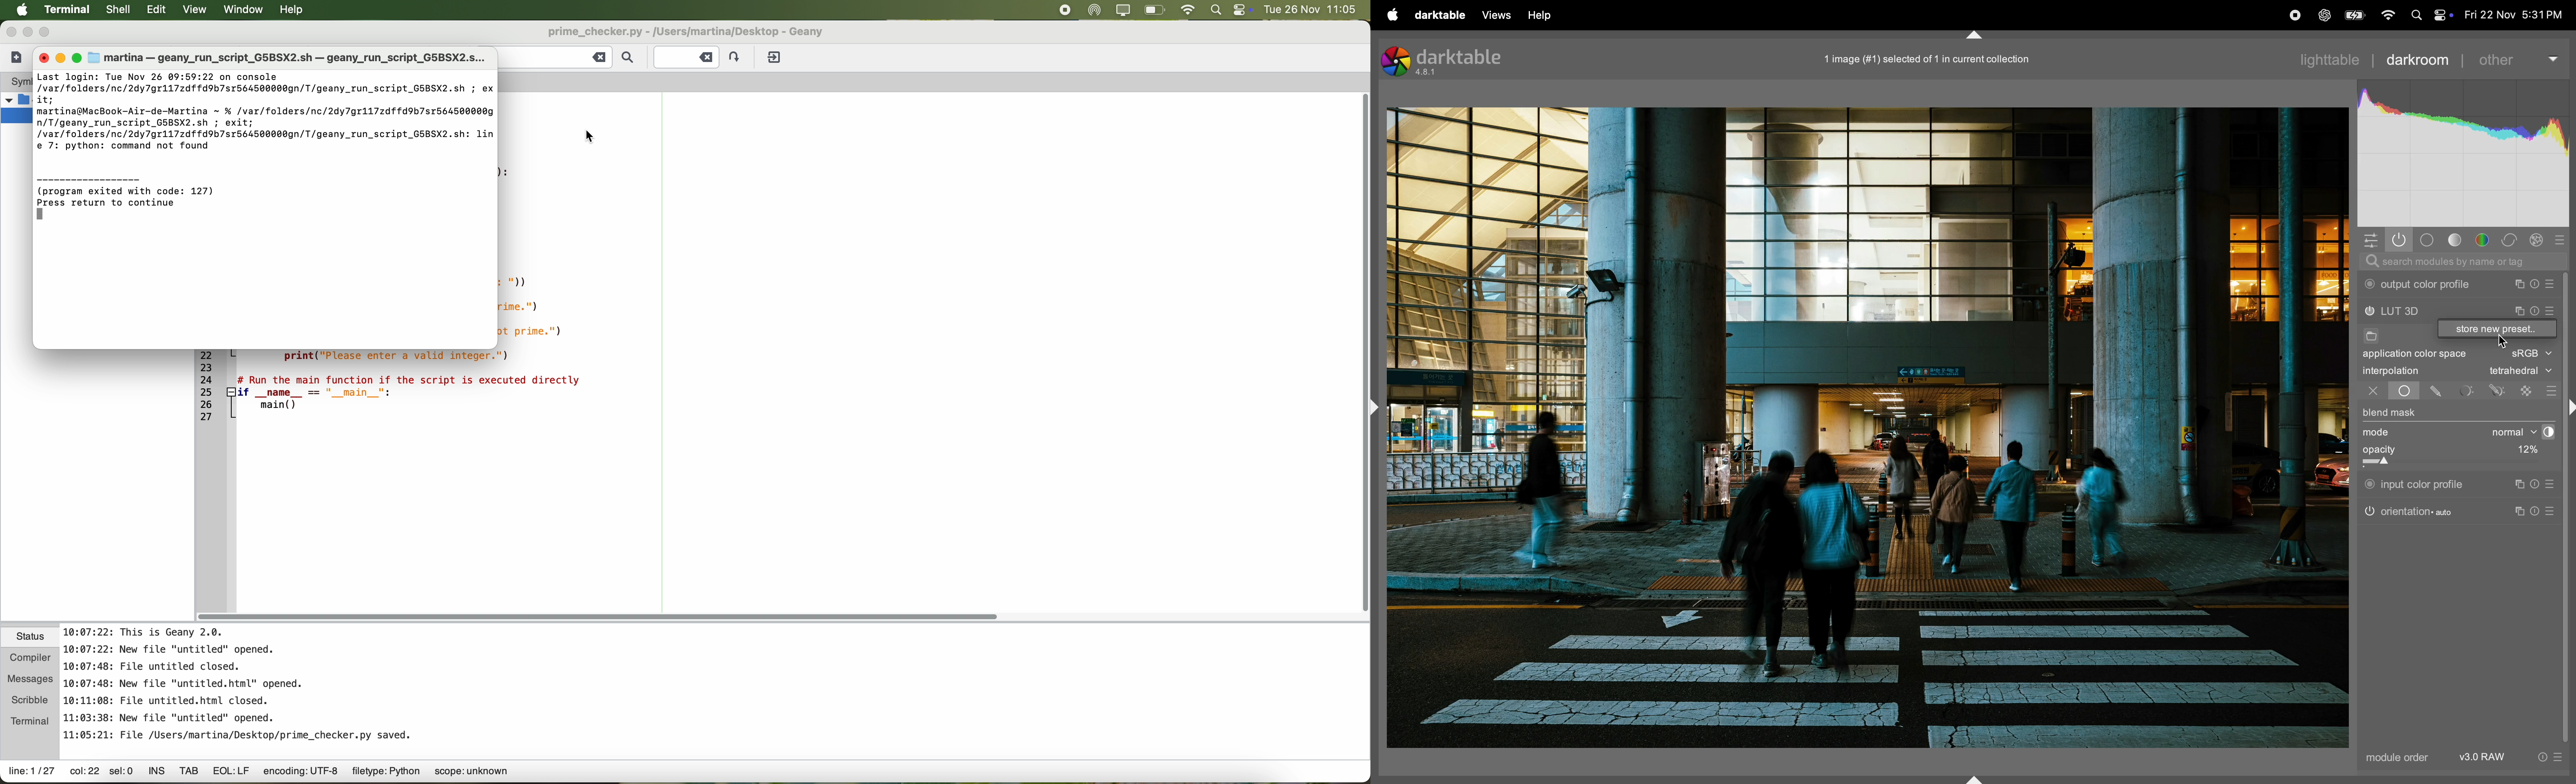  What do you see at coordinates (2390, 414) in the screenshot?
I see `blend mask` at bounding box center [2390, 414].